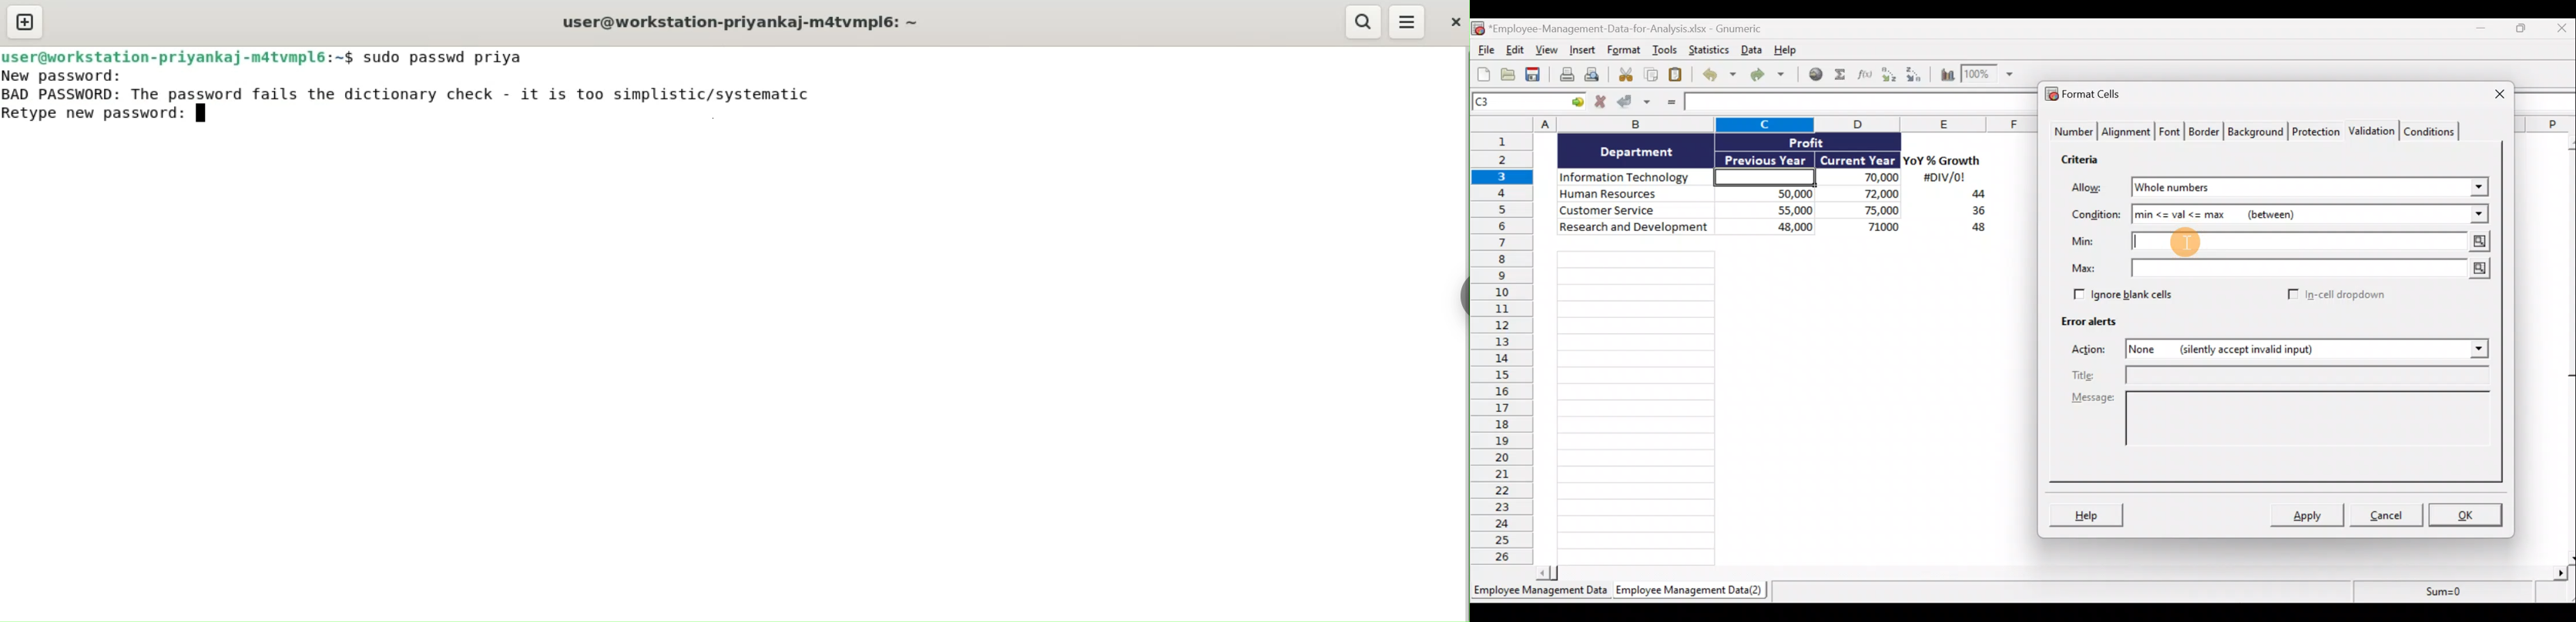 This screenshot has height=644, width=2576. I want to click on *Employee-Management-Data-for-Analysis.xlsx - Gnumeric, so click(1639, 28).